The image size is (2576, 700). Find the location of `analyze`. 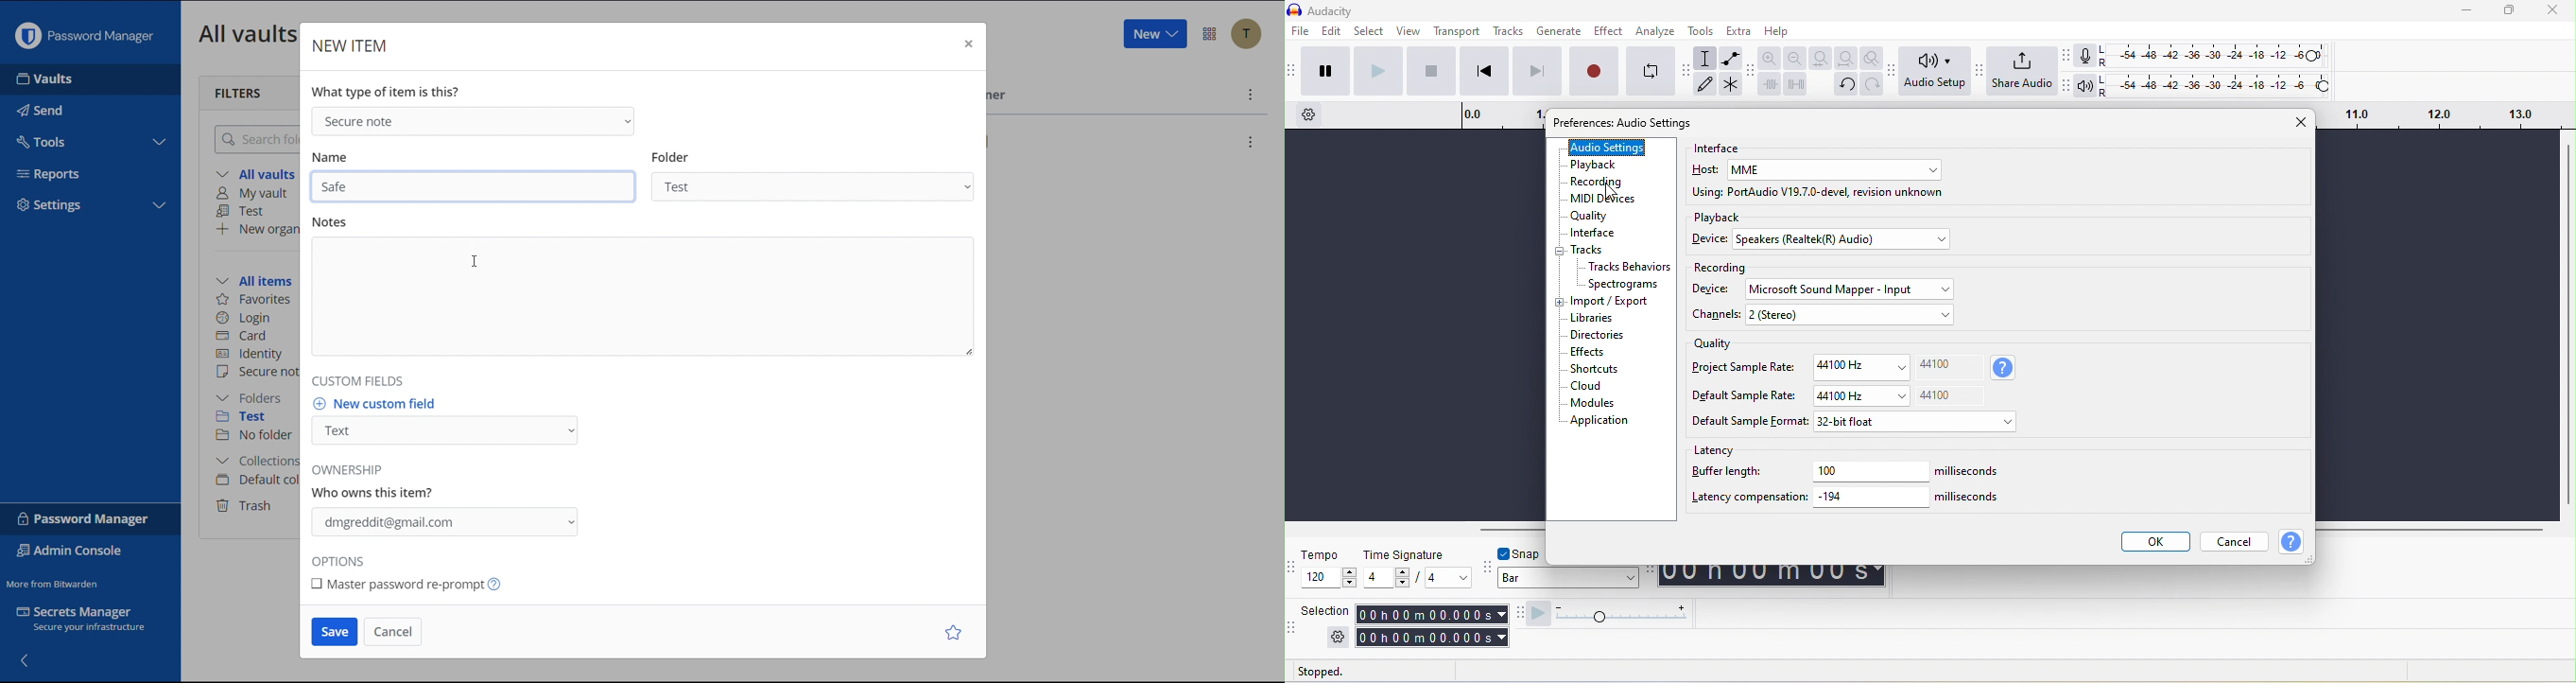

analyze is located at coordinates (1655, 32).